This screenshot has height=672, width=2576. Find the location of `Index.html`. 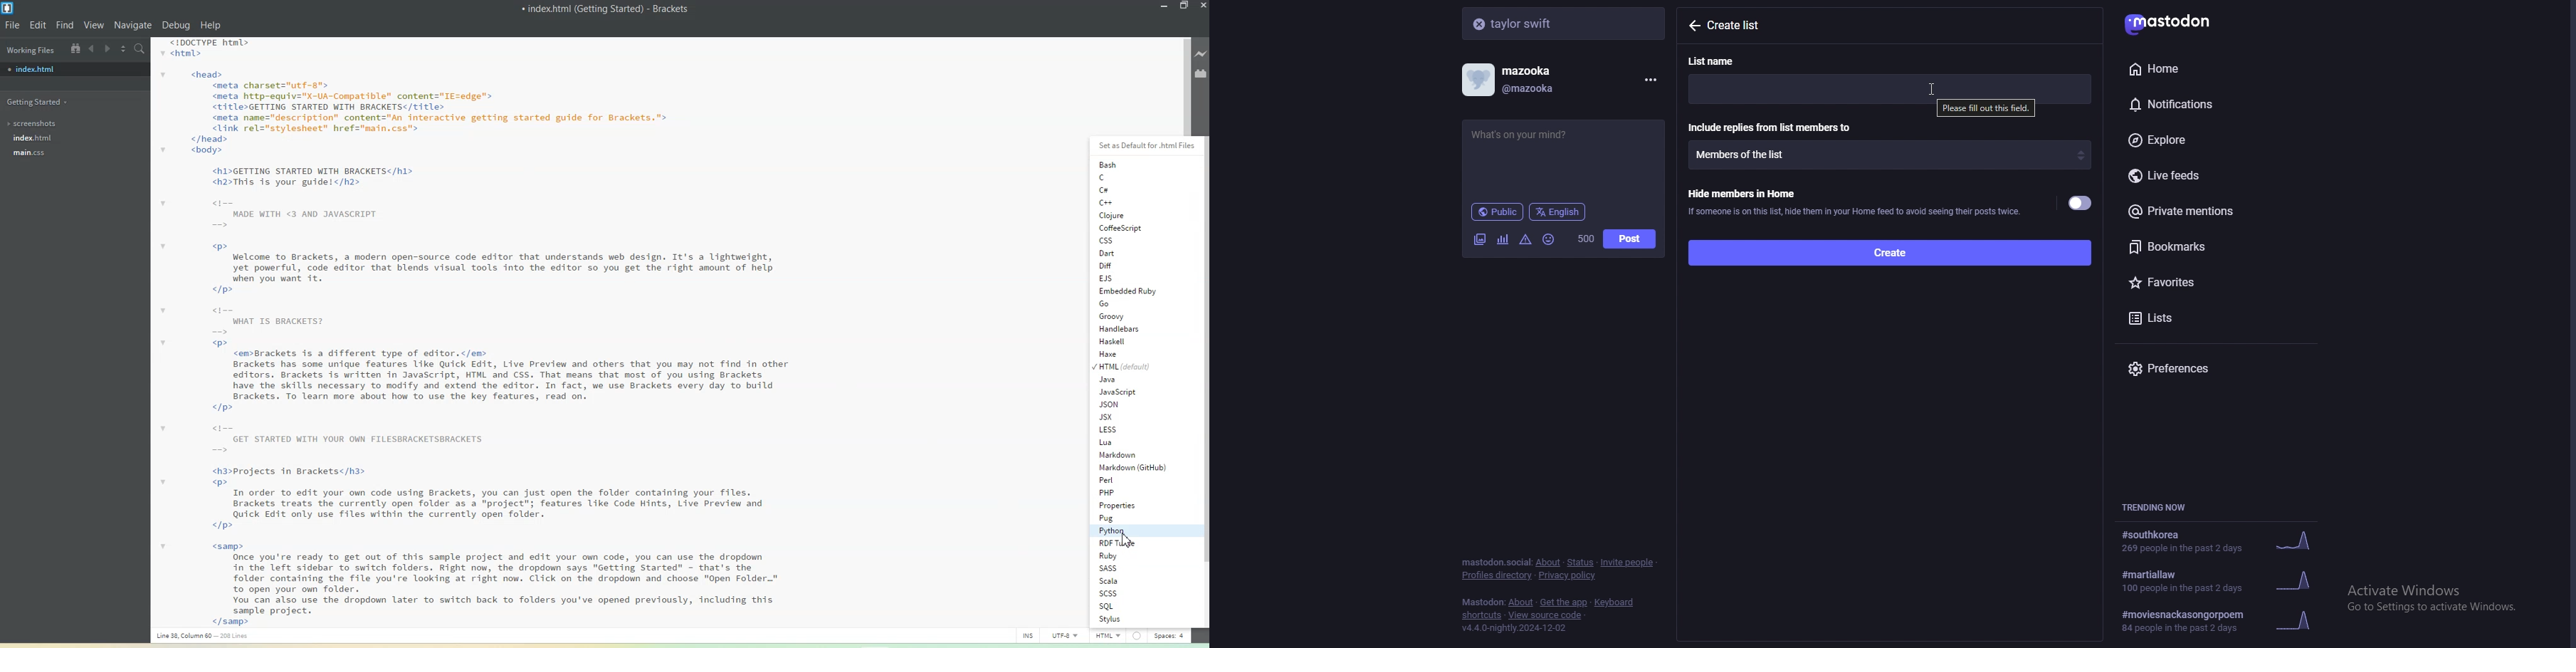

Index.html is located at coordinates (32, 138).